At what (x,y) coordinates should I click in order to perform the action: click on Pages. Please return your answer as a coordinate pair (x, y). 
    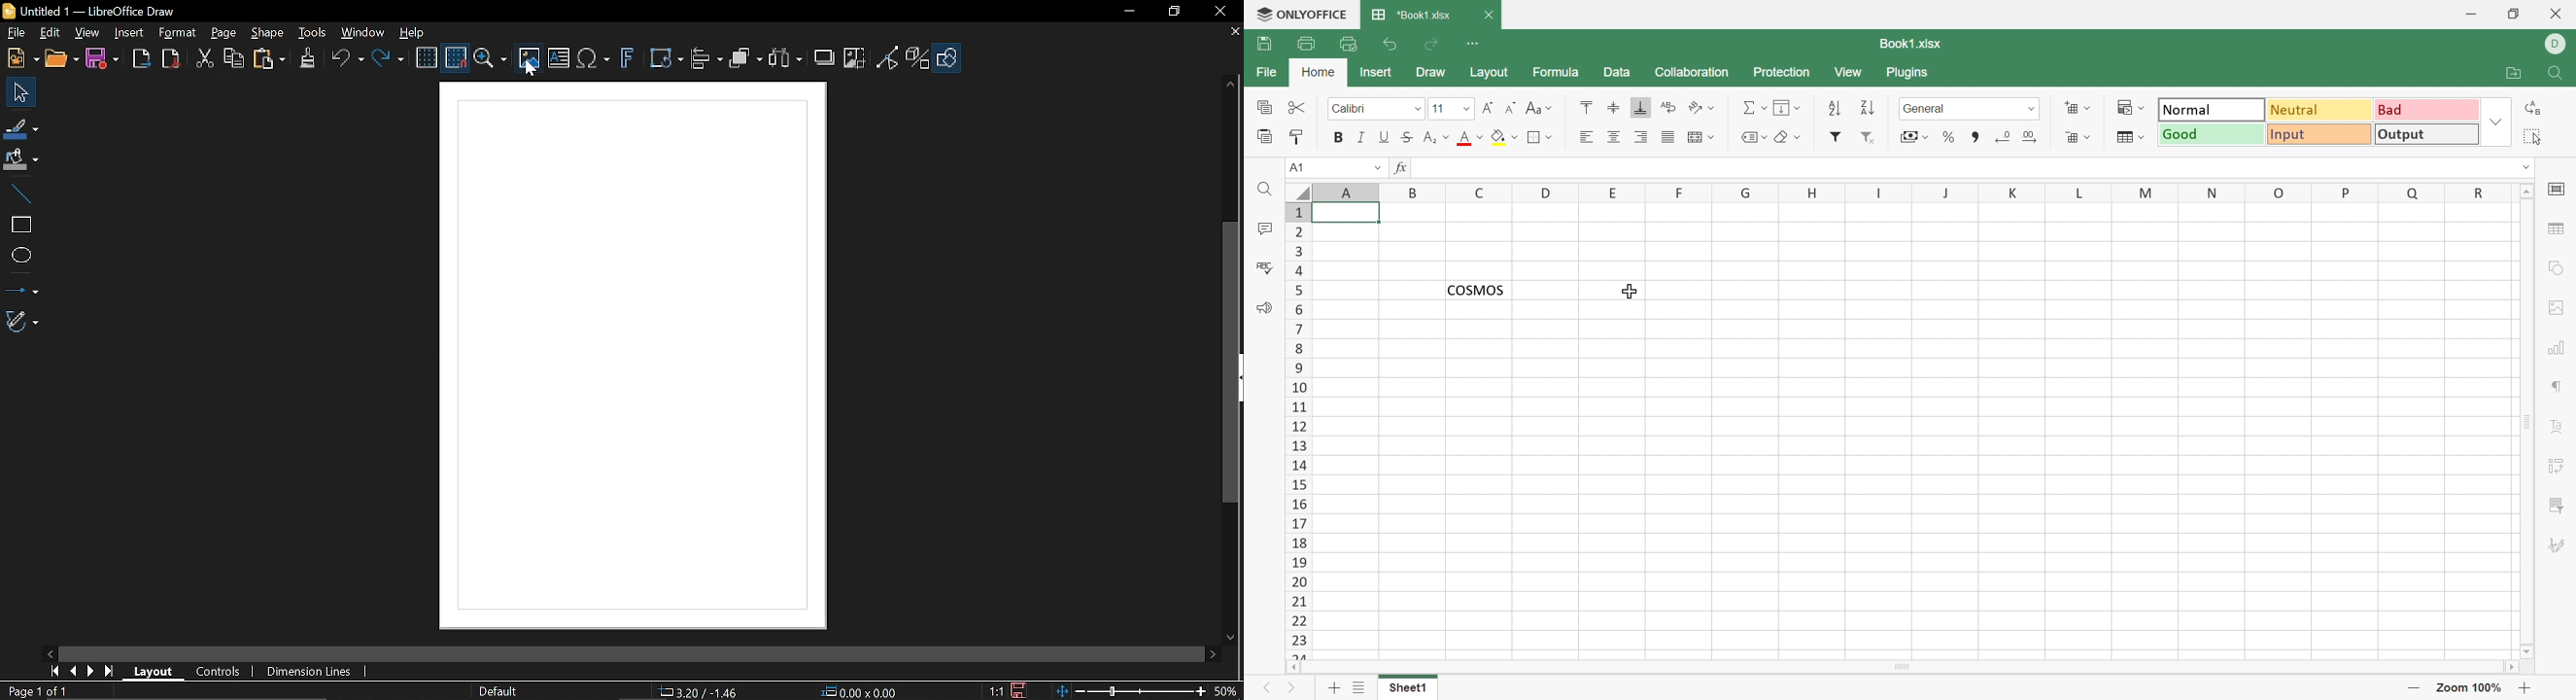
    Looking at the image, I should click on (35, 691).